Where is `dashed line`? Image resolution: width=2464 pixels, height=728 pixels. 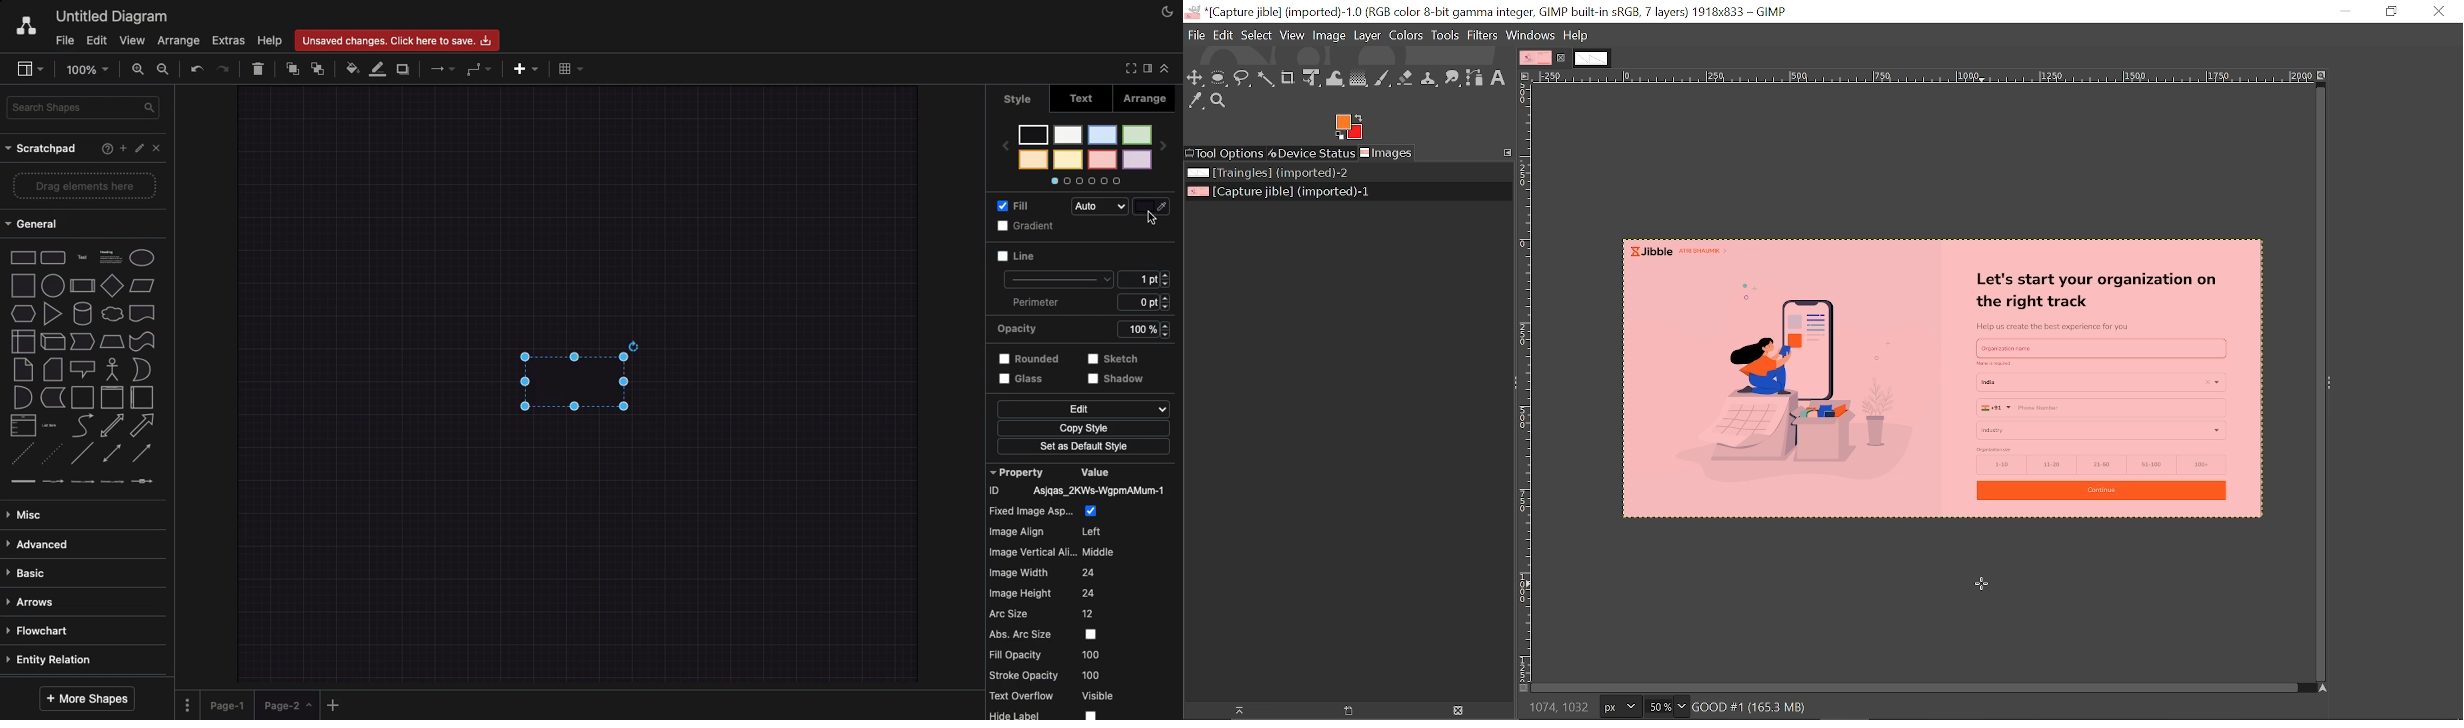
dashed line is located at coordinates (18, 455).